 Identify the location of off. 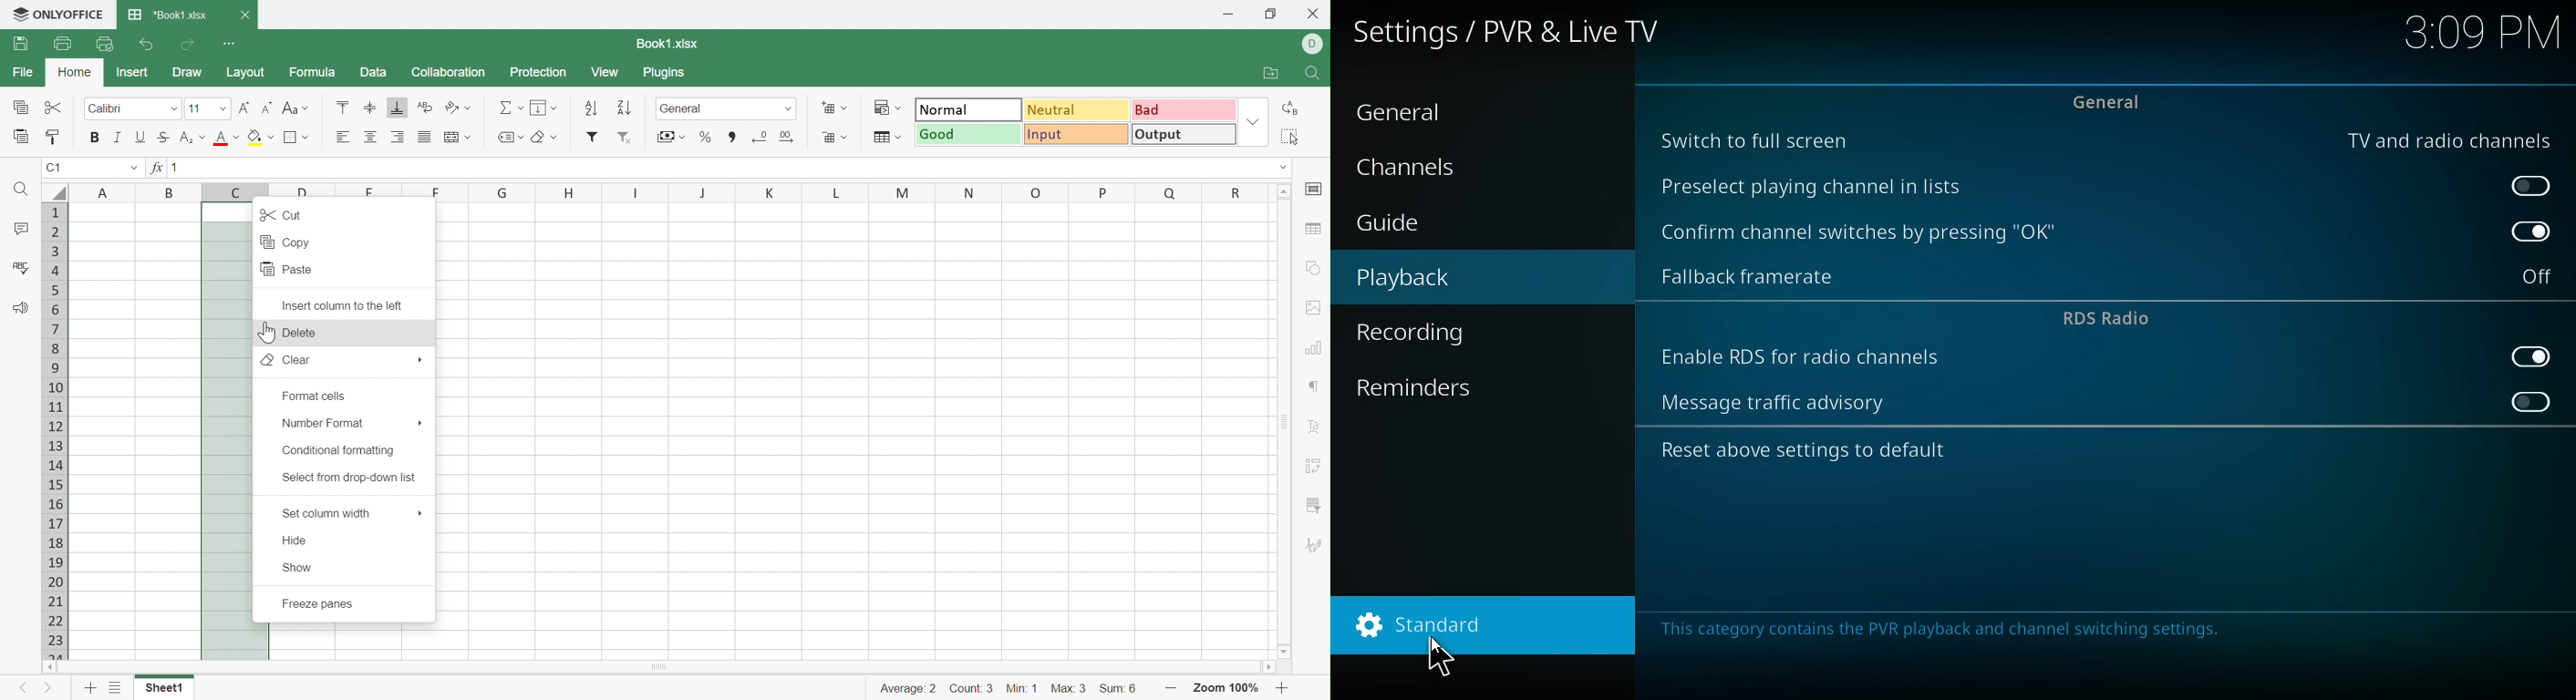
(2526, 400).